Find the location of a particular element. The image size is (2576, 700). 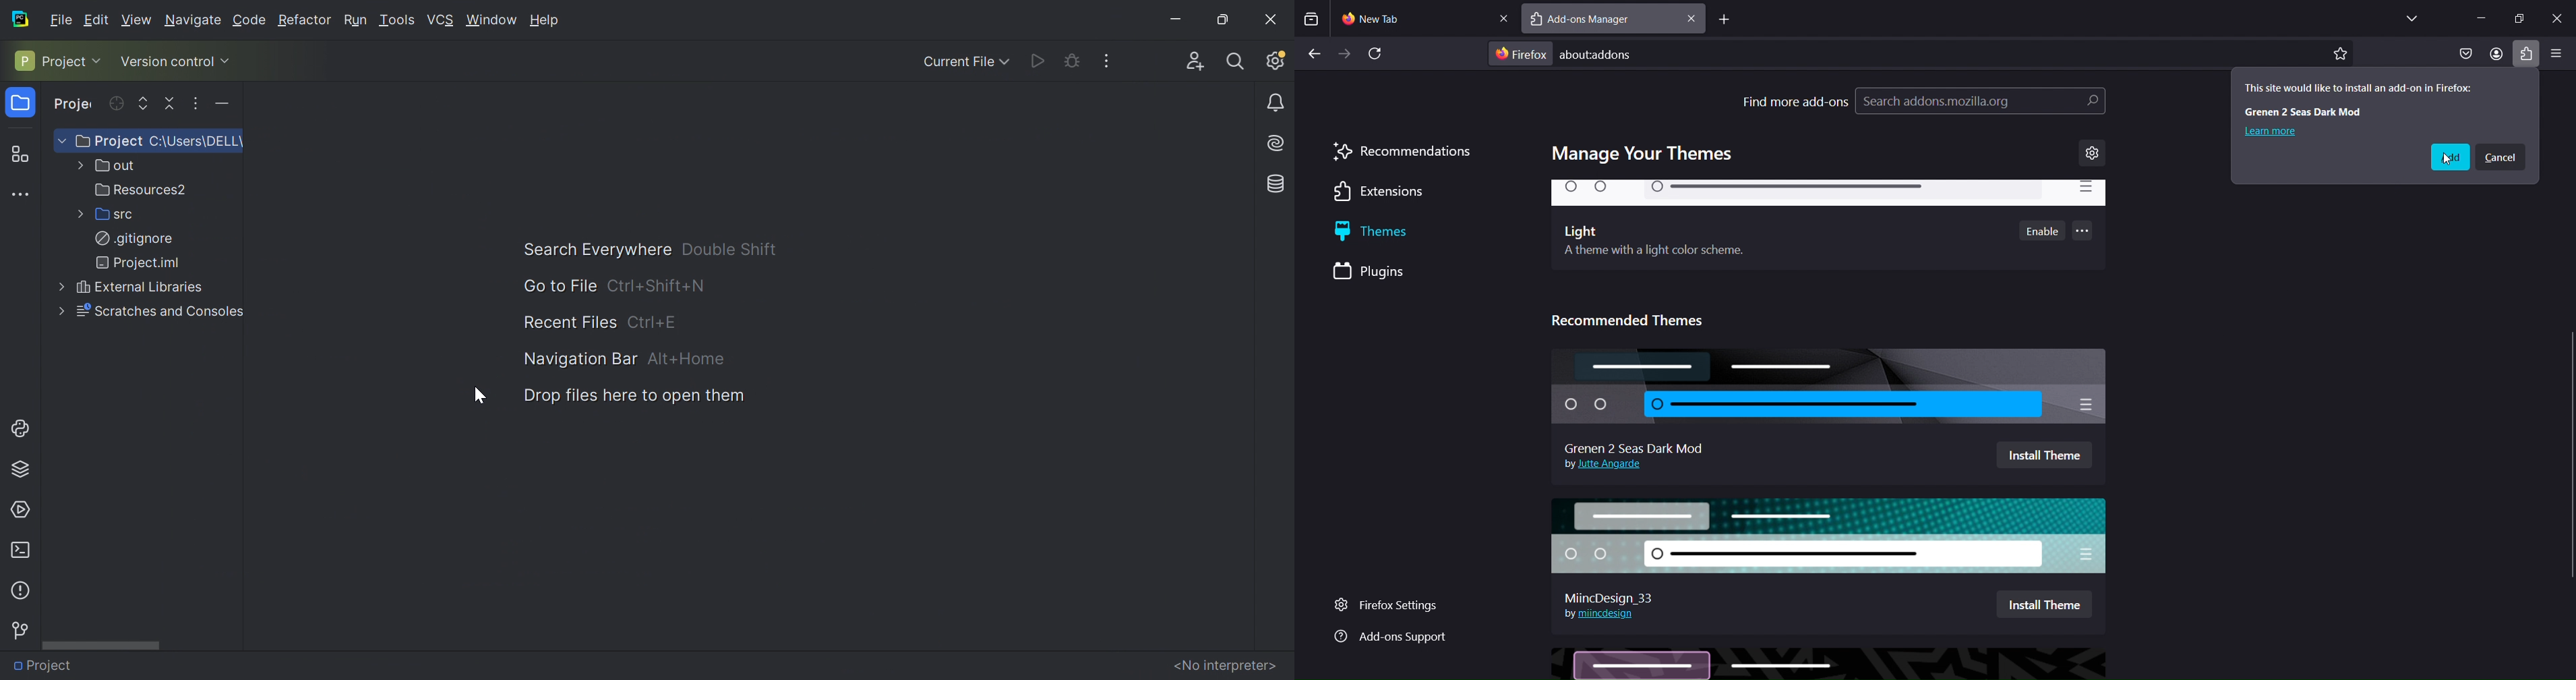

Current File is located at coordinates (958, 62).